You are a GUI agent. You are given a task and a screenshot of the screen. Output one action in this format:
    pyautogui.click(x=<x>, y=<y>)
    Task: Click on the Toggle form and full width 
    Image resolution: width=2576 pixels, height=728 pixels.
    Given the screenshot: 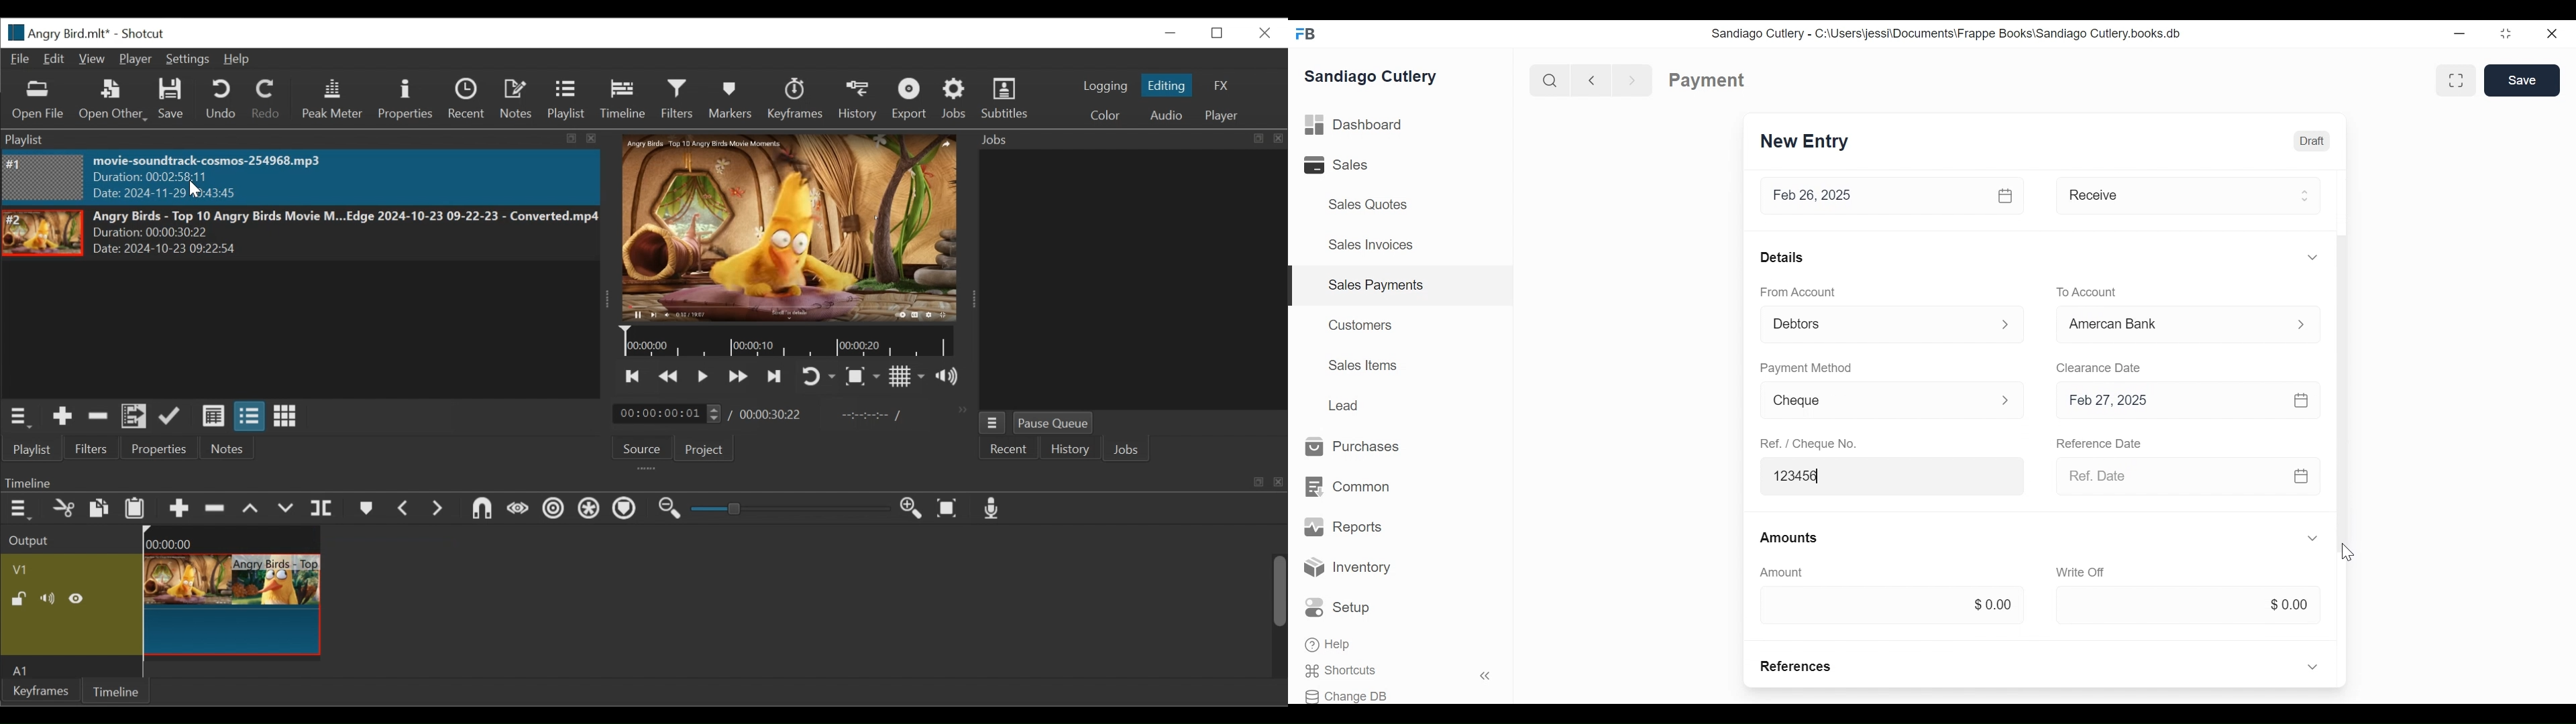 What is the action you would take?
    pyautogui.click(x=2461, y=78)
    